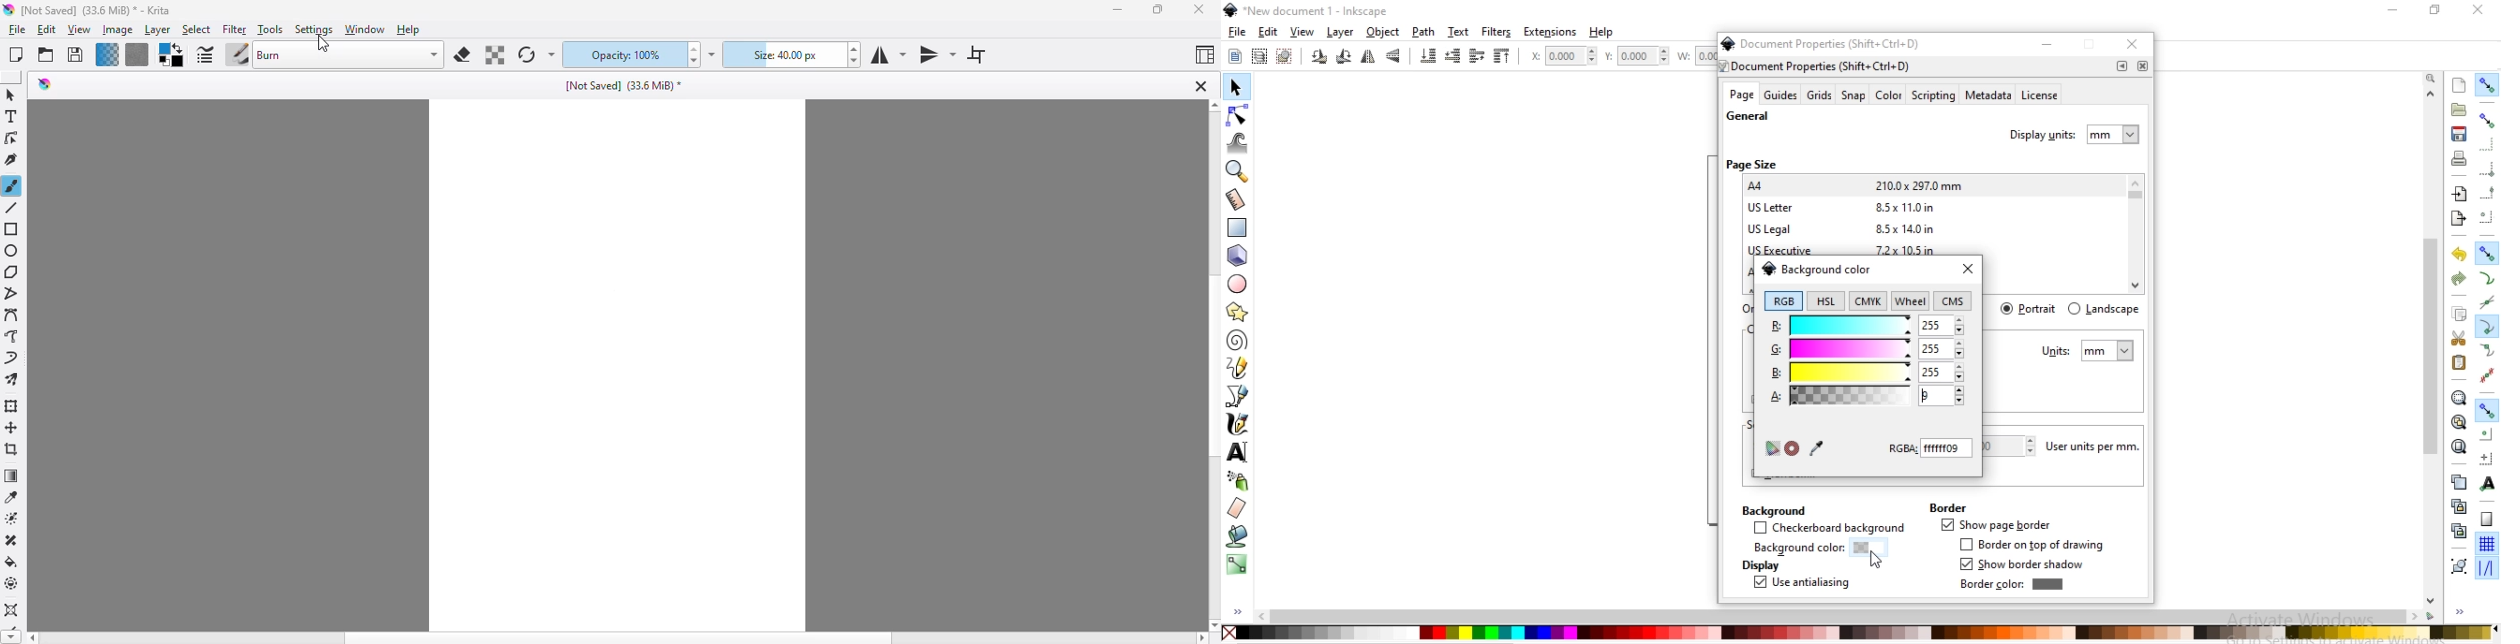  What do you see at coordinates (12, 476) in the screenshot?
I see `draw a gradient` at bounding box center [12, 476].